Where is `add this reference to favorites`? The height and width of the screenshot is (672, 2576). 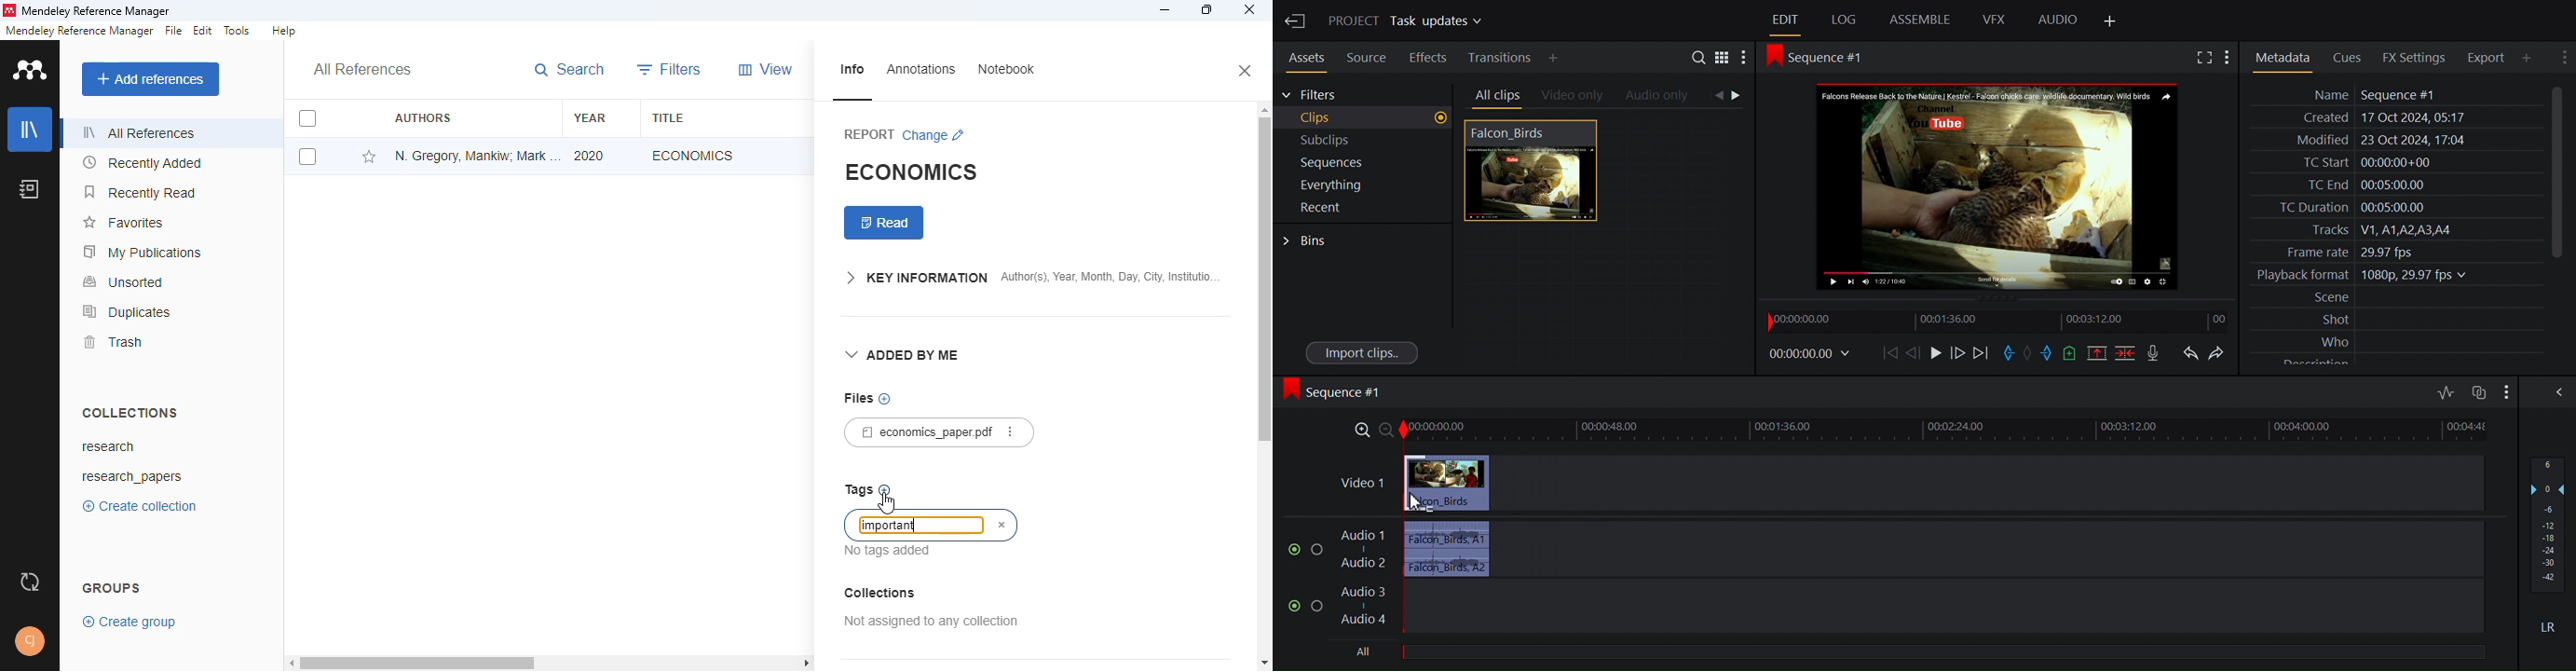 add this reference to favorites is located at coordinates (369, 157).